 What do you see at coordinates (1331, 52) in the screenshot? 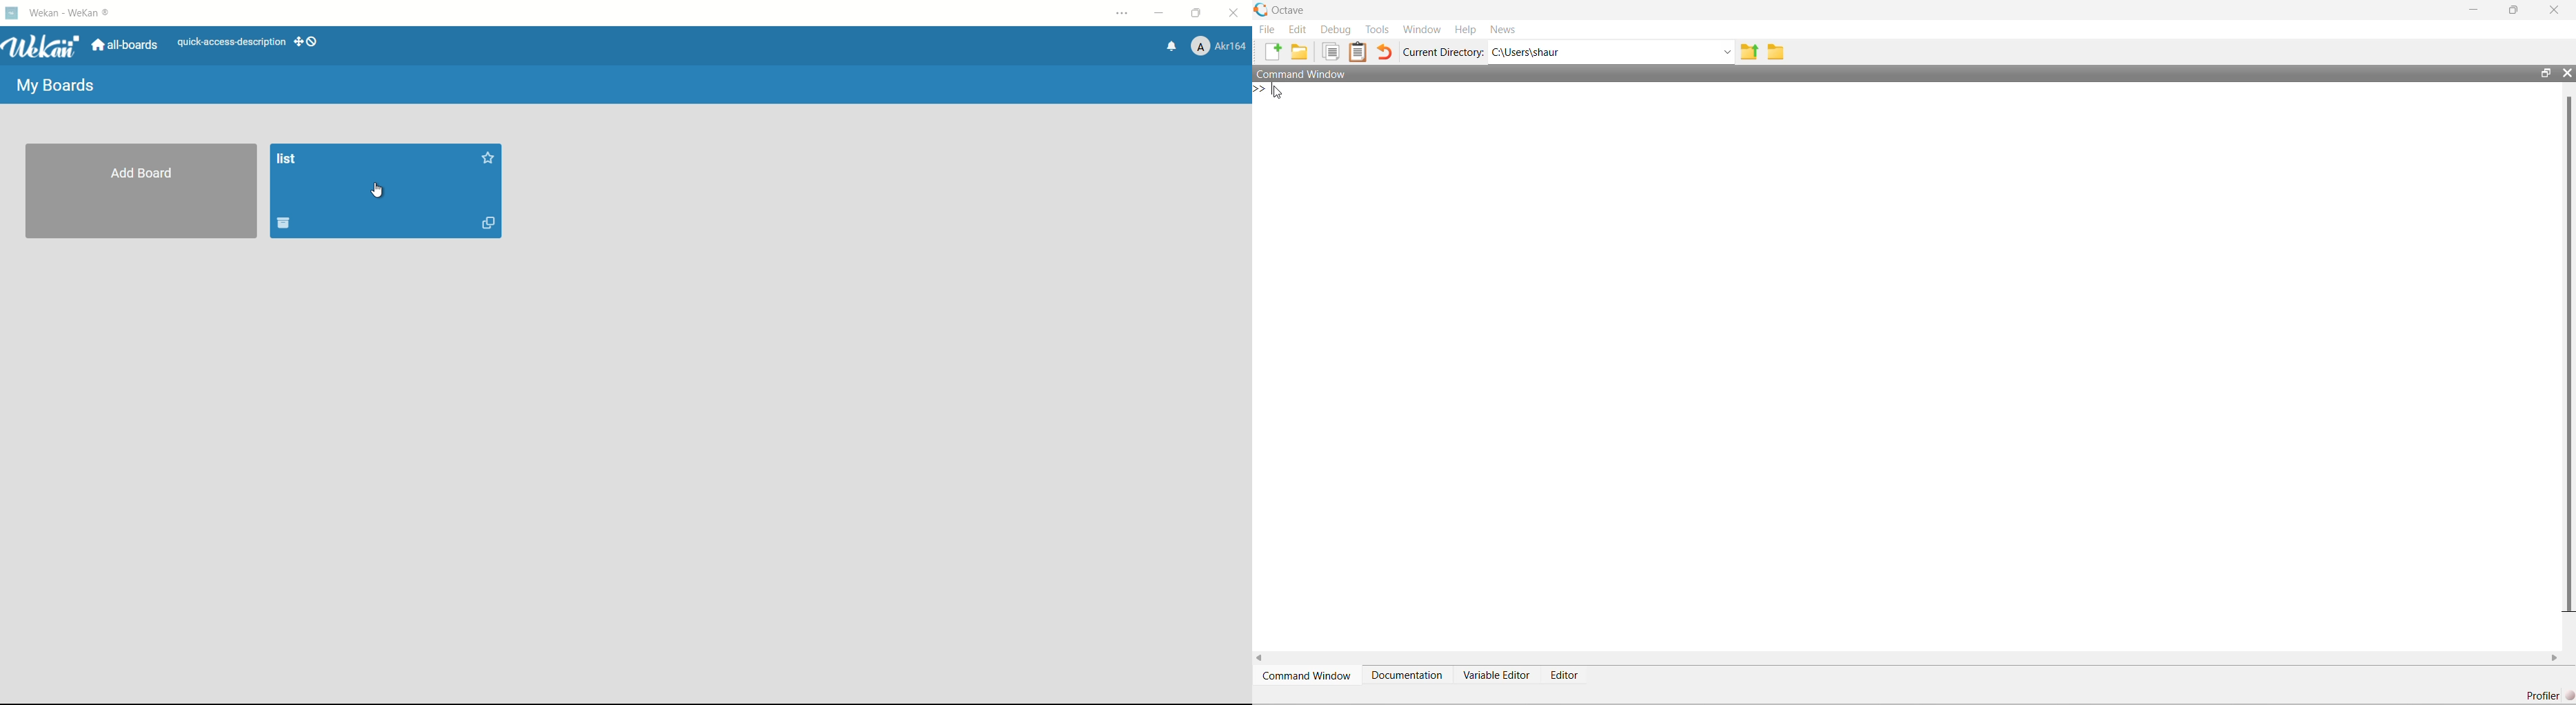
I see `Copy` at bounding box center [1331, 52].